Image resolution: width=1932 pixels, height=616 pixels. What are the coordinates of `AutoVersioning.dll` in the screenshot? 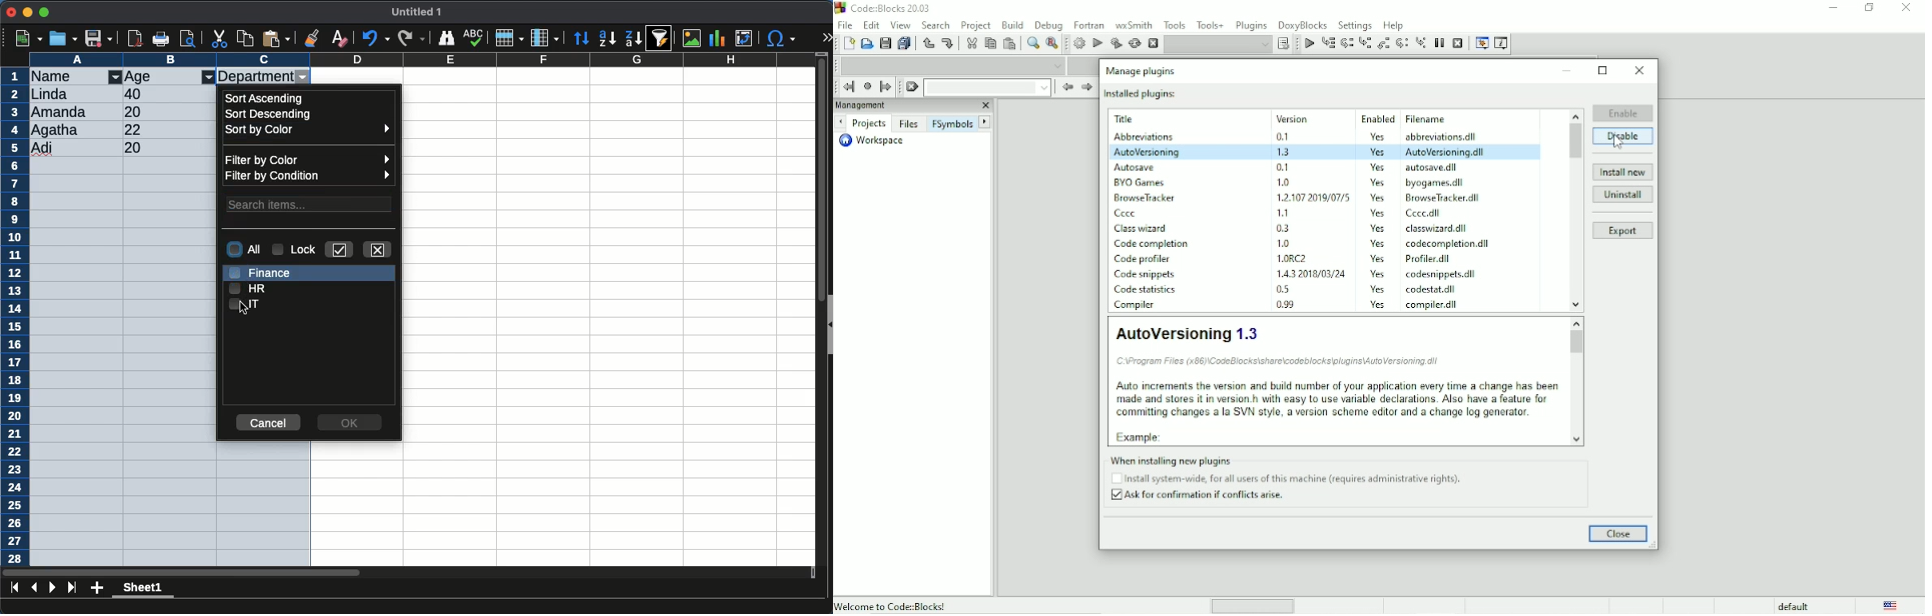 It's located at (1446, 152).